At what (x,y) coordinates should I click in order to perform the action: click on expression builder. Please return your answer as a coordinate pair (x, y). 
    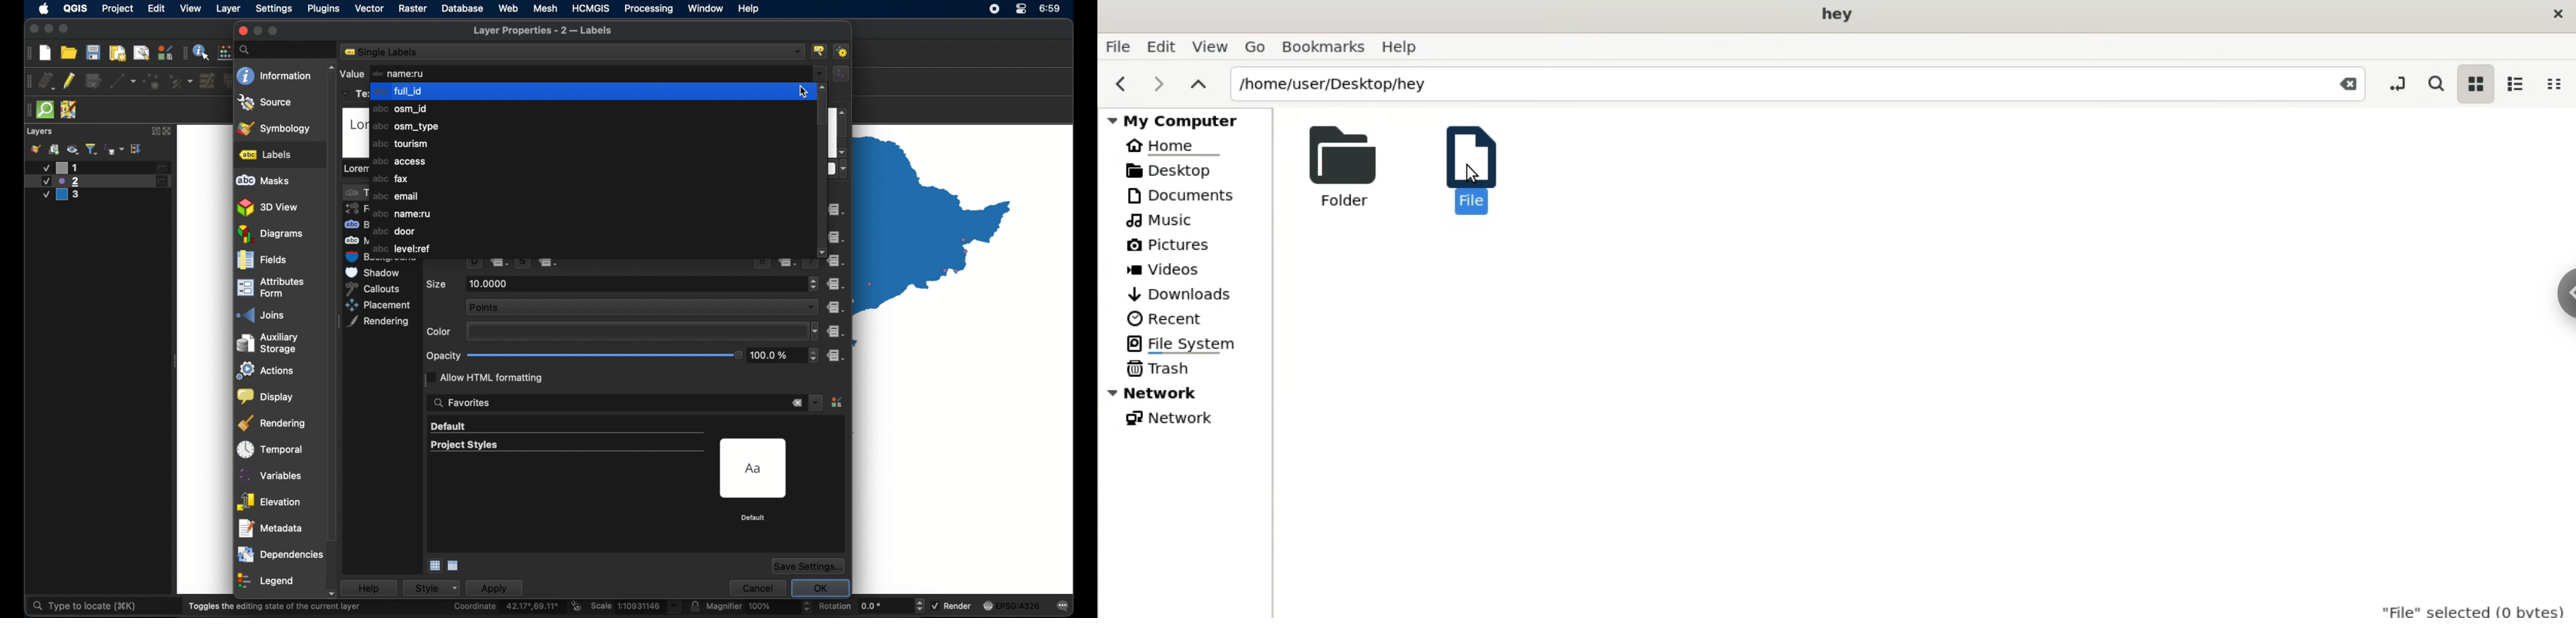
    Looking at the image, I should click on (842, 73).